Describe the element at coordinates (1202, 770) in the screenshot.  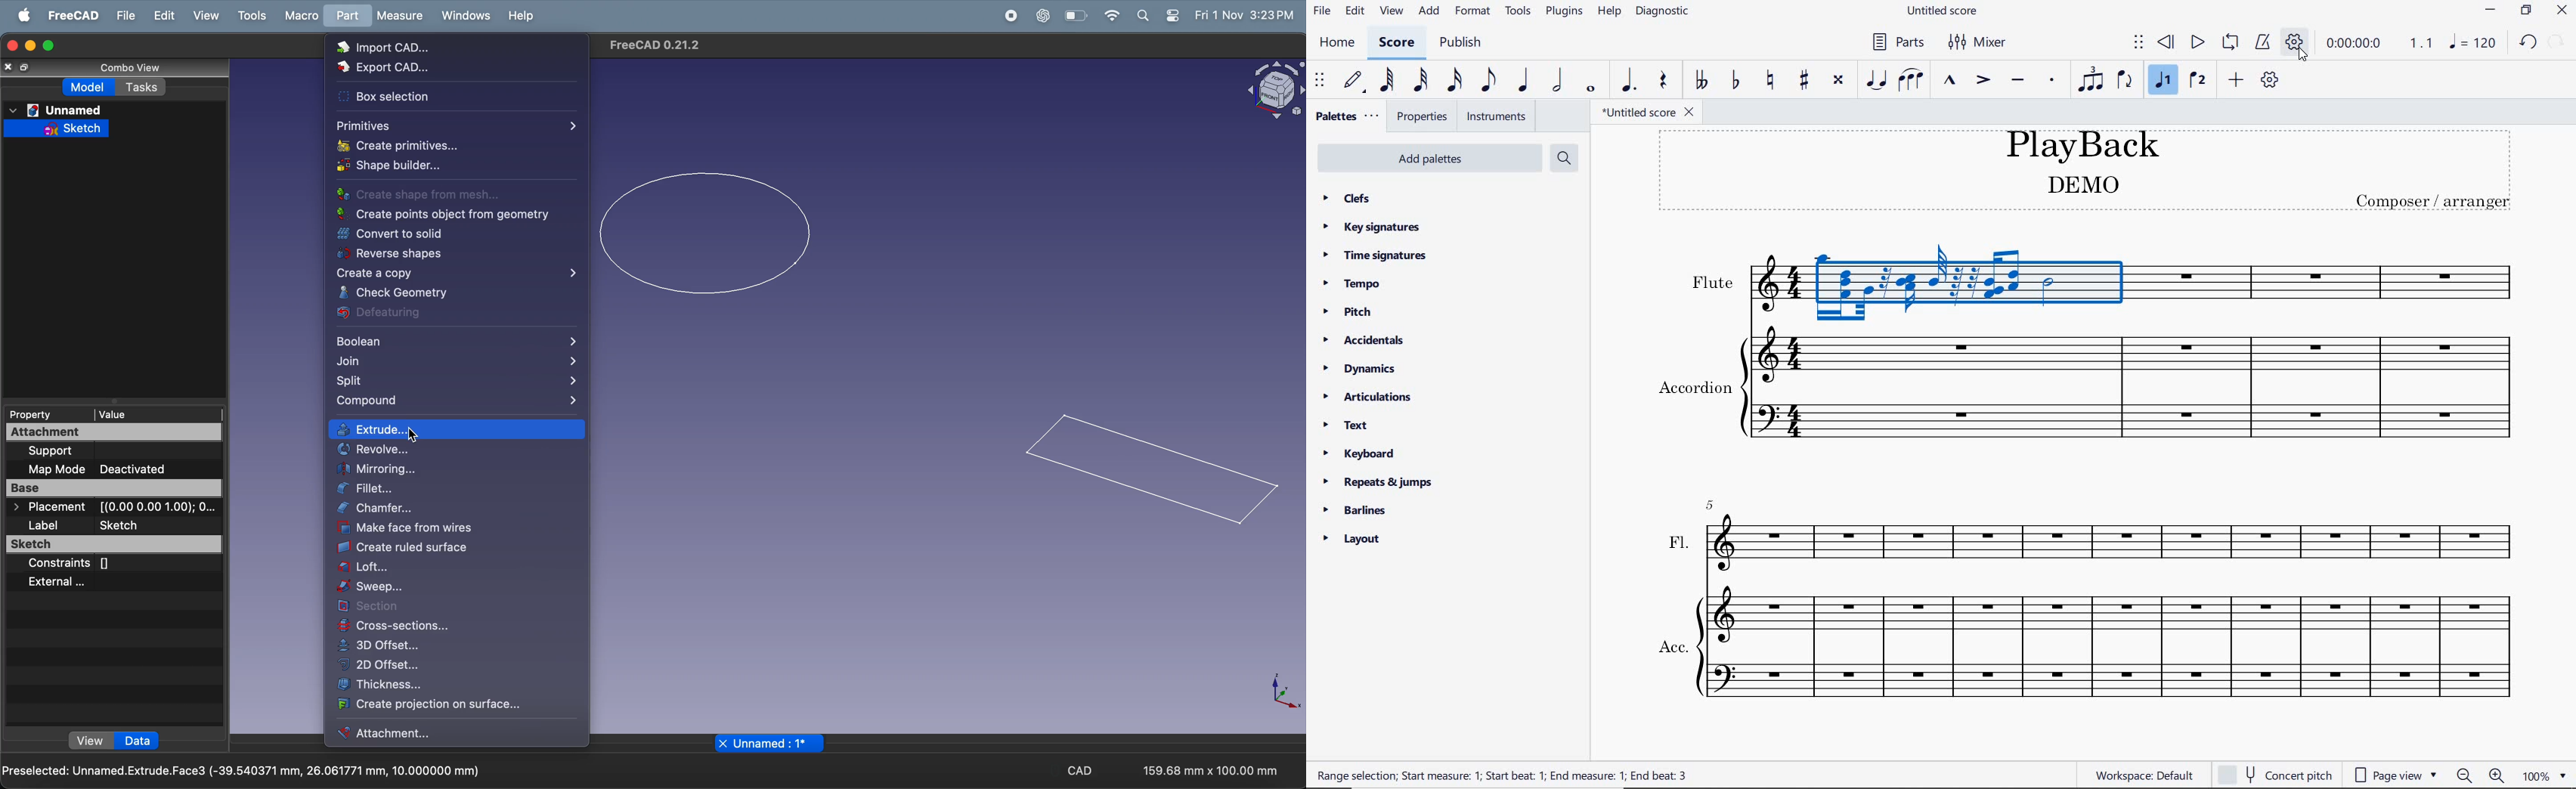
I see `159.68 mm x 100.00 mm` at that location.